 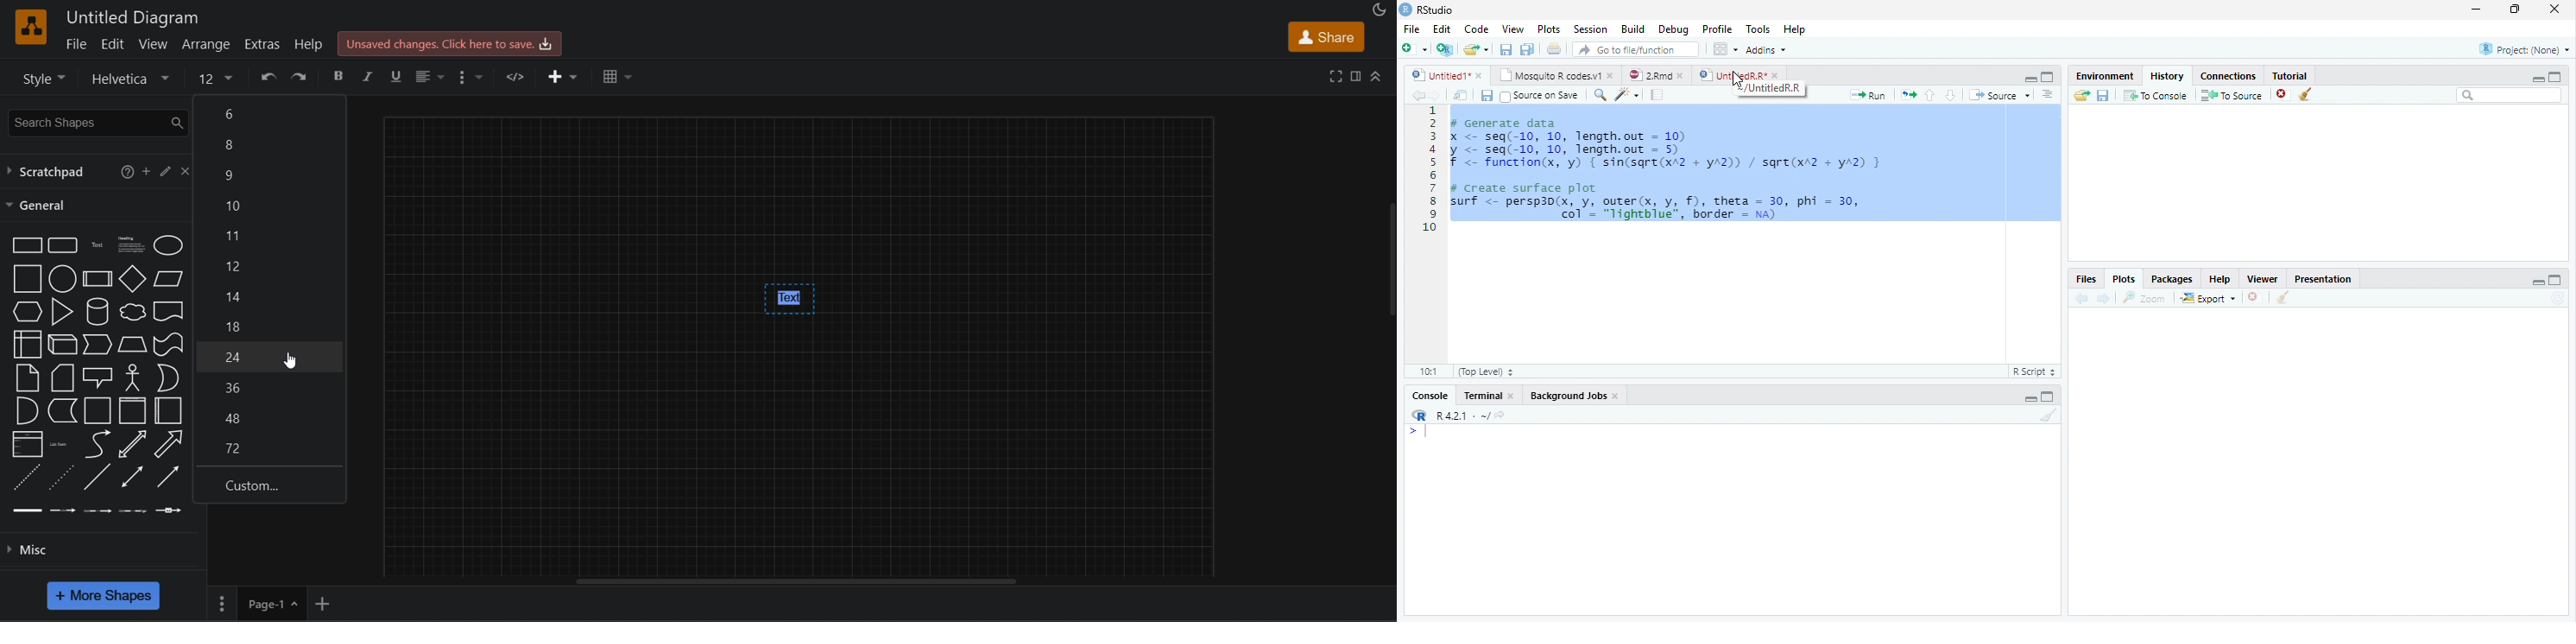 I want to click on Minimize, so click(x=2030, y=398).